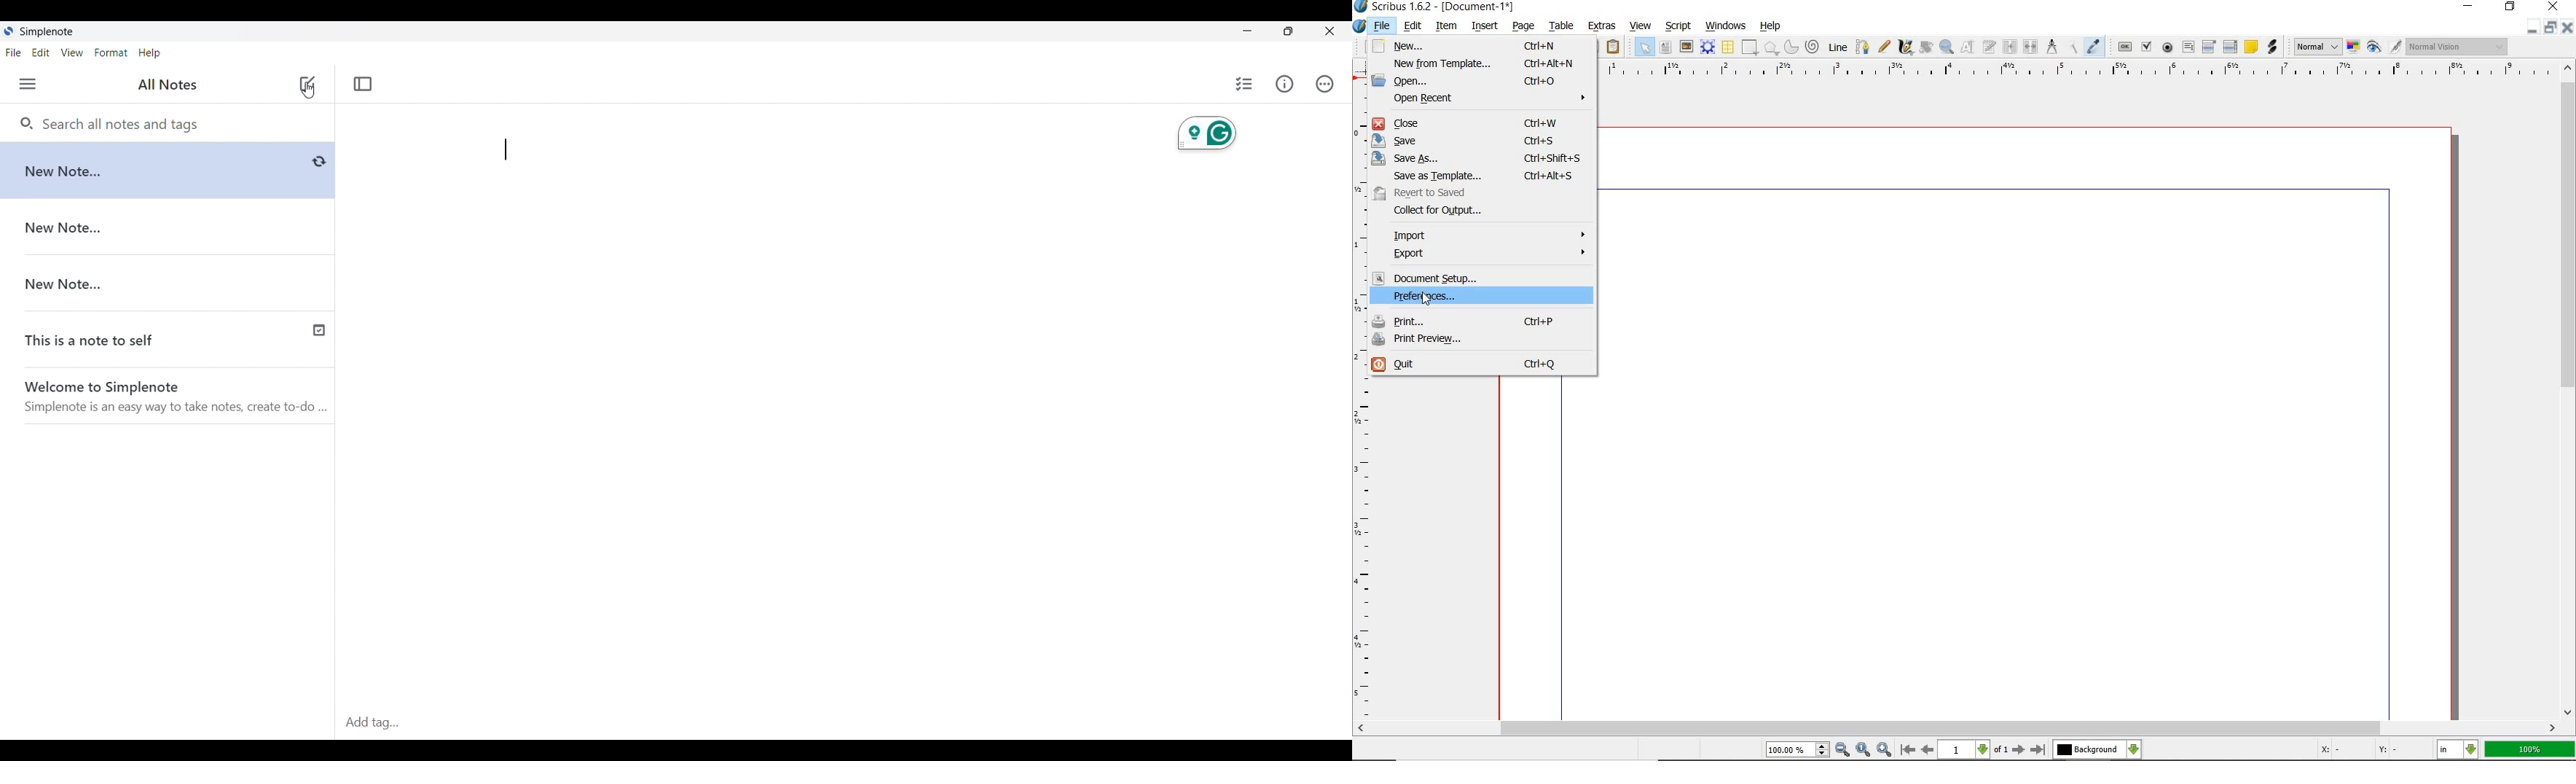 The width and height of the screenshot is (2576, 784). What do you see at coordinates (1813, 46) in the screenshot?
I see `spiral` at bounding box center [1813, 46].